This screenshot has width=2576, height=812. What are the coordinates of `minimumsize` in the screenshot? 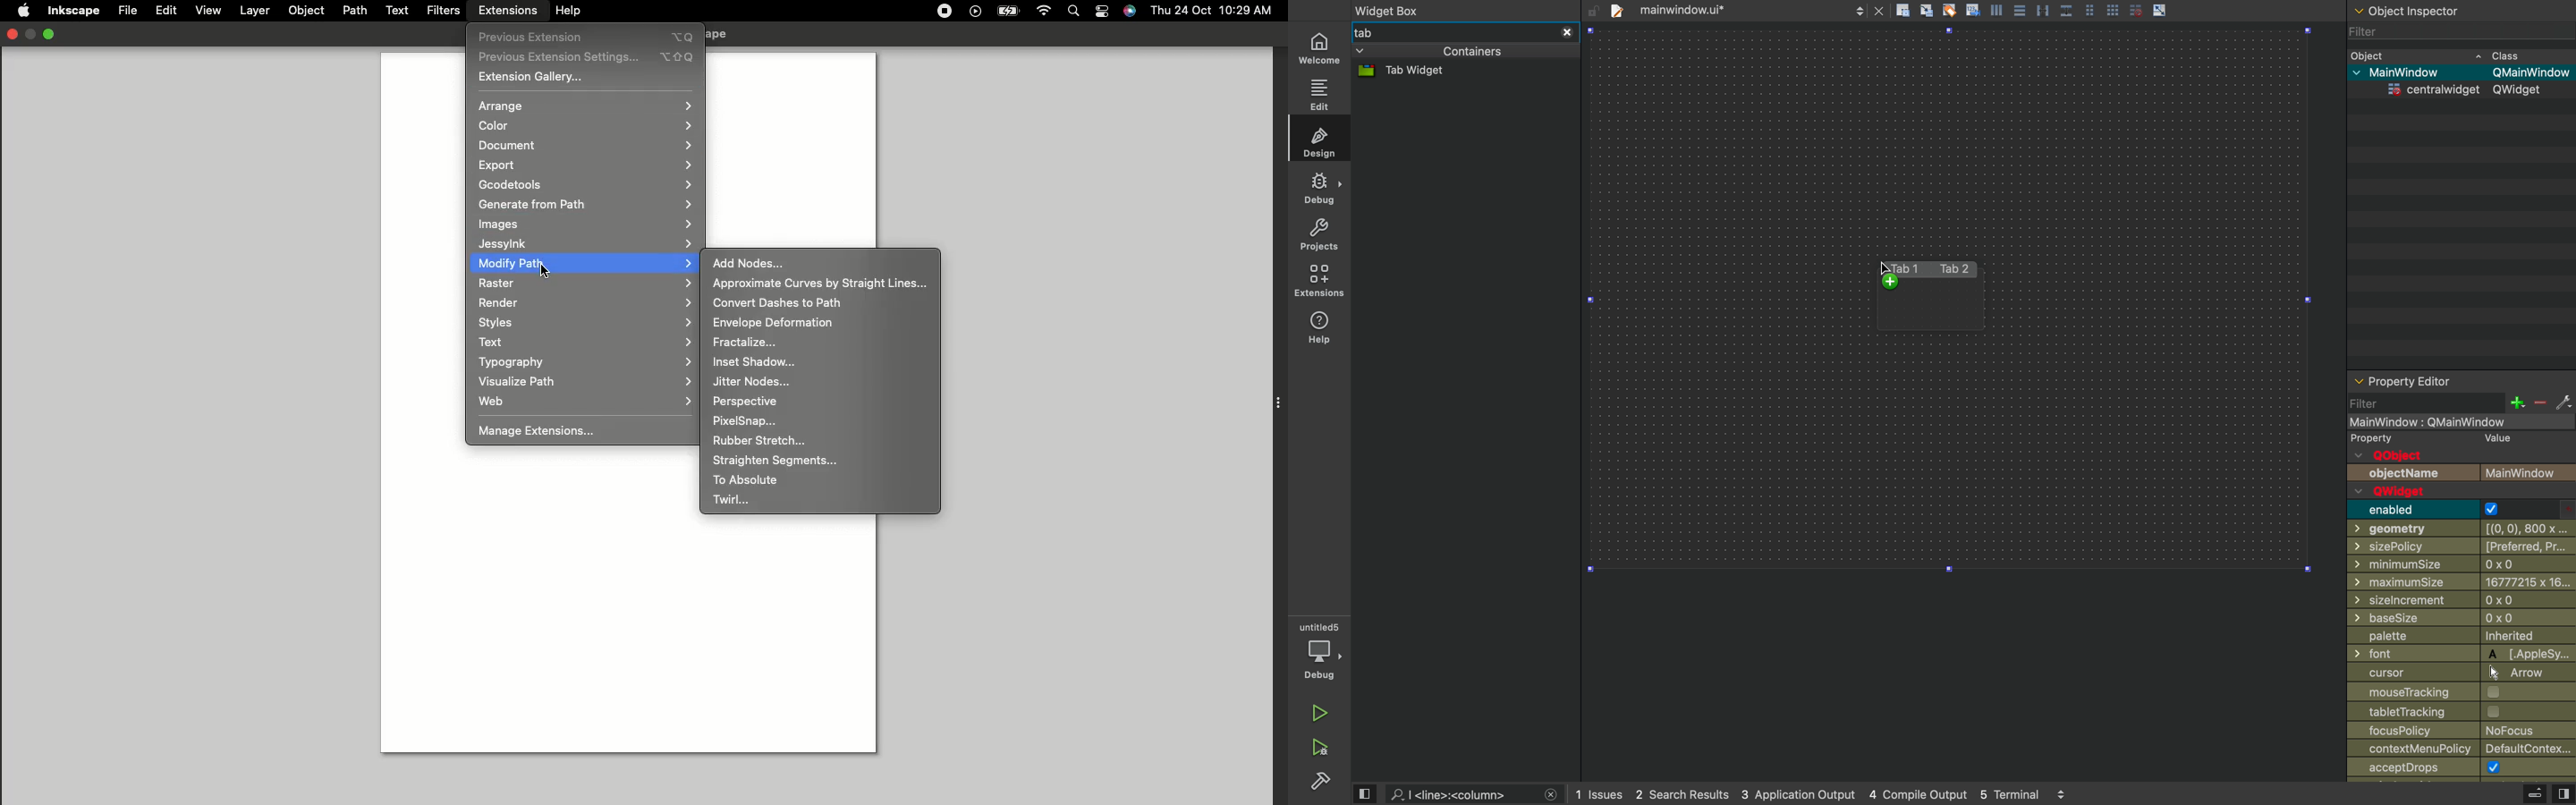 It's located at (2459, 565).